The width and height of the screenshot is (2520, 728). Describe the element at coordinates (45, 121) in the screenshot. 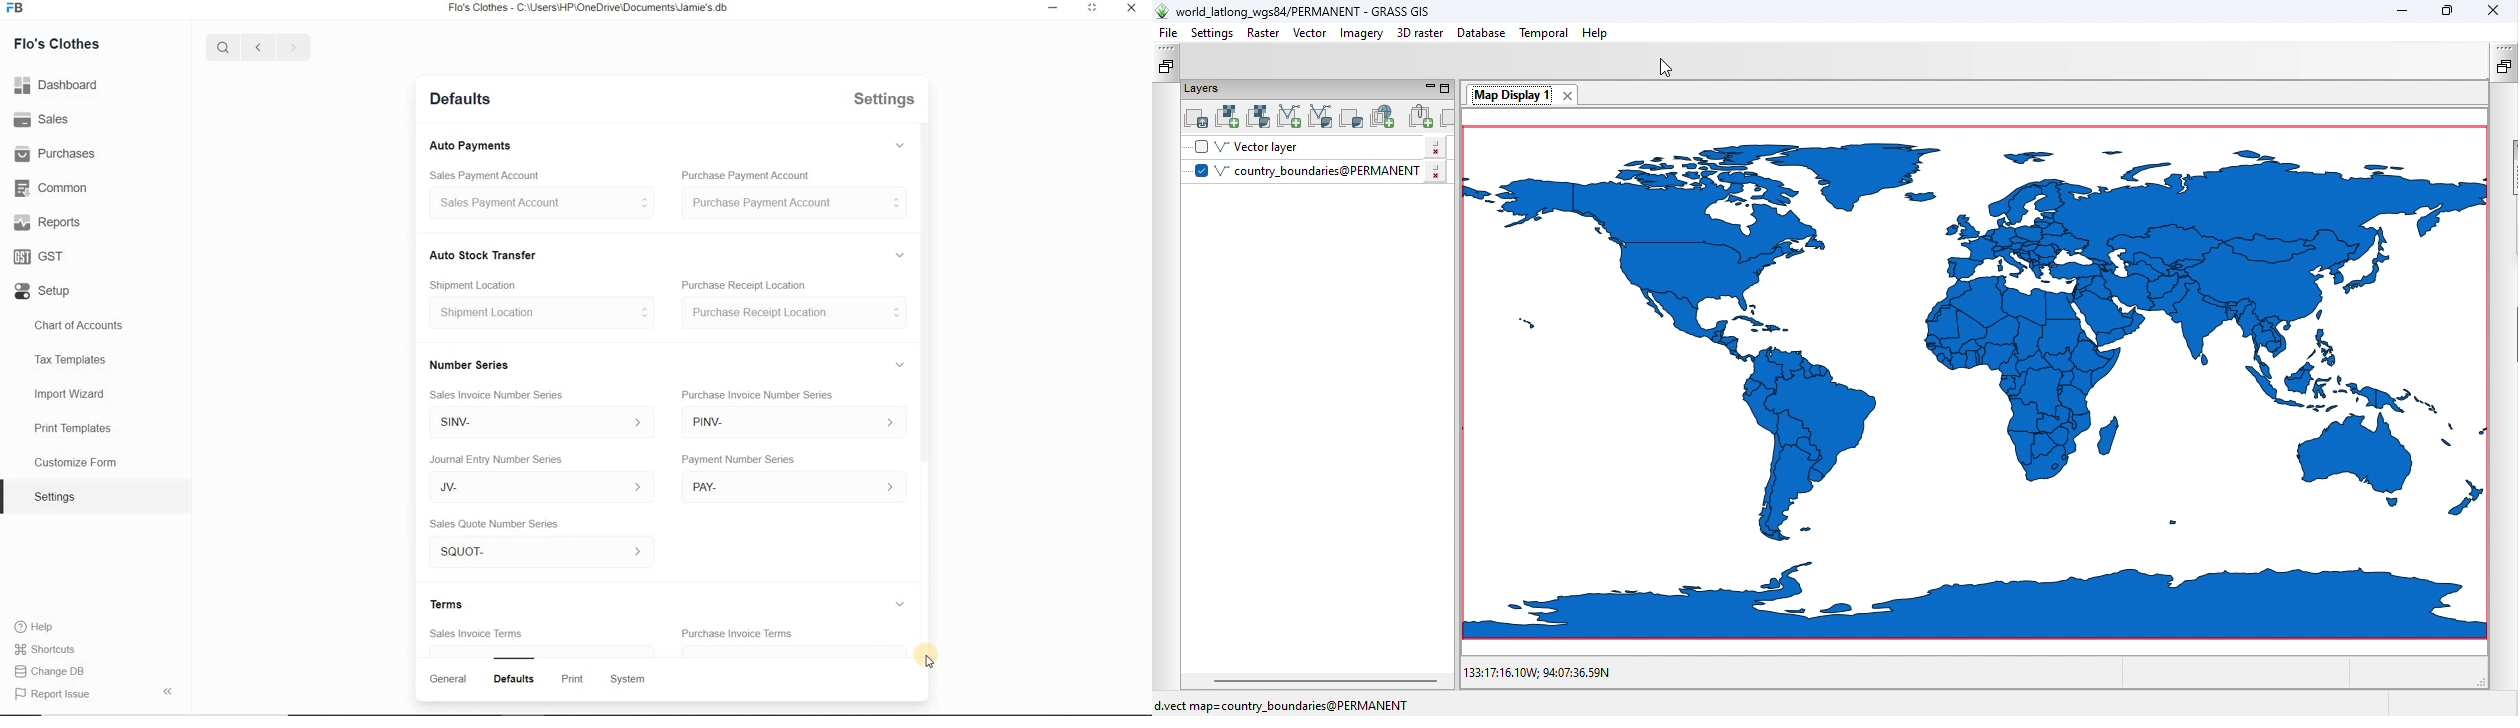

I see `Sales` at that location.